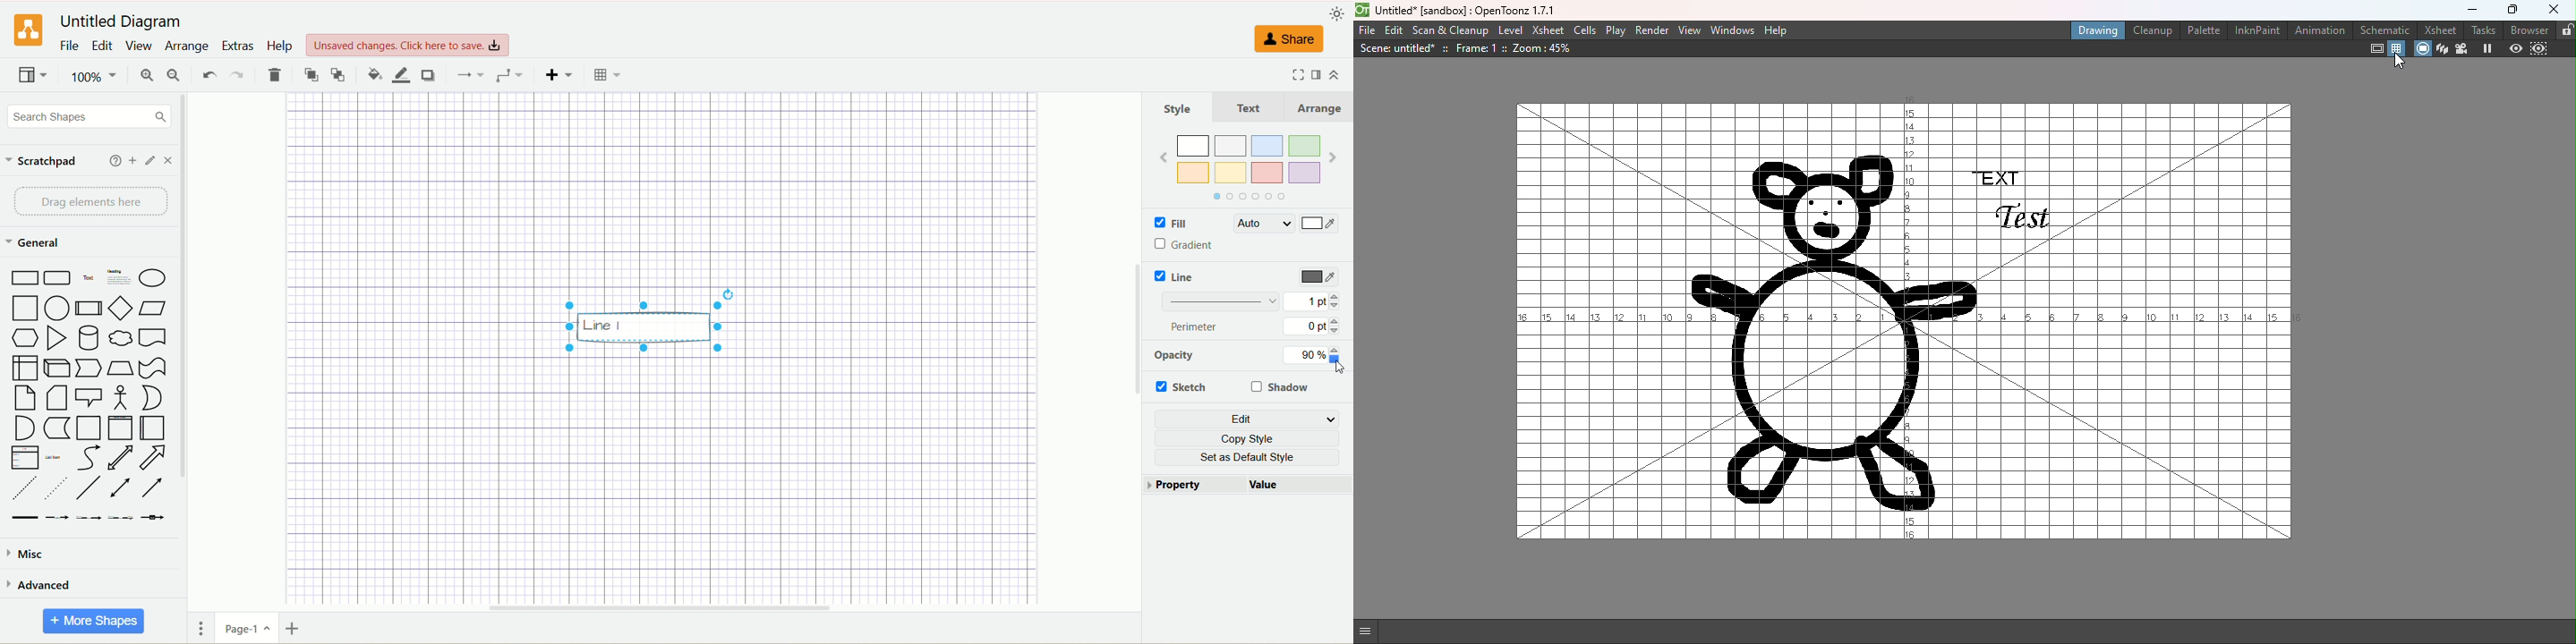 The image size is (2576, 644). Describe the element at coordinates (25, 519) in the screenshot. I see `Link` at that location.